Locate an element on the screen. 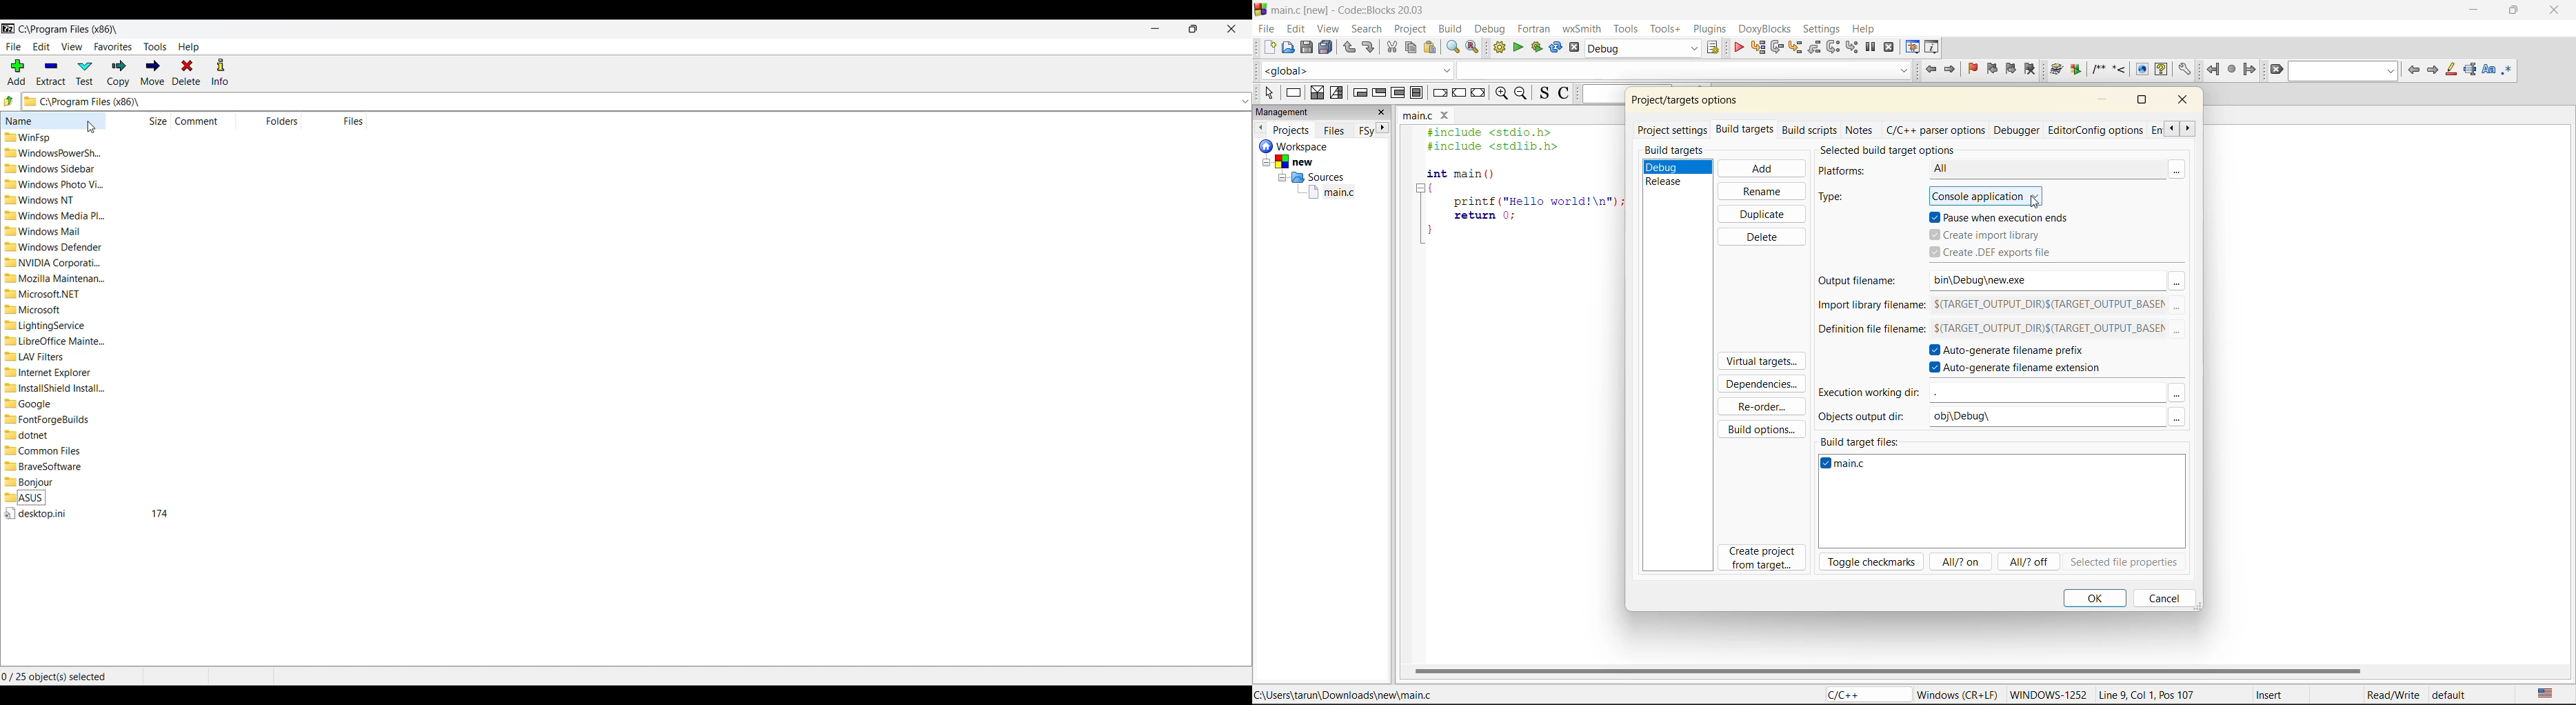  Software logo is located at coordinates (8, 29).